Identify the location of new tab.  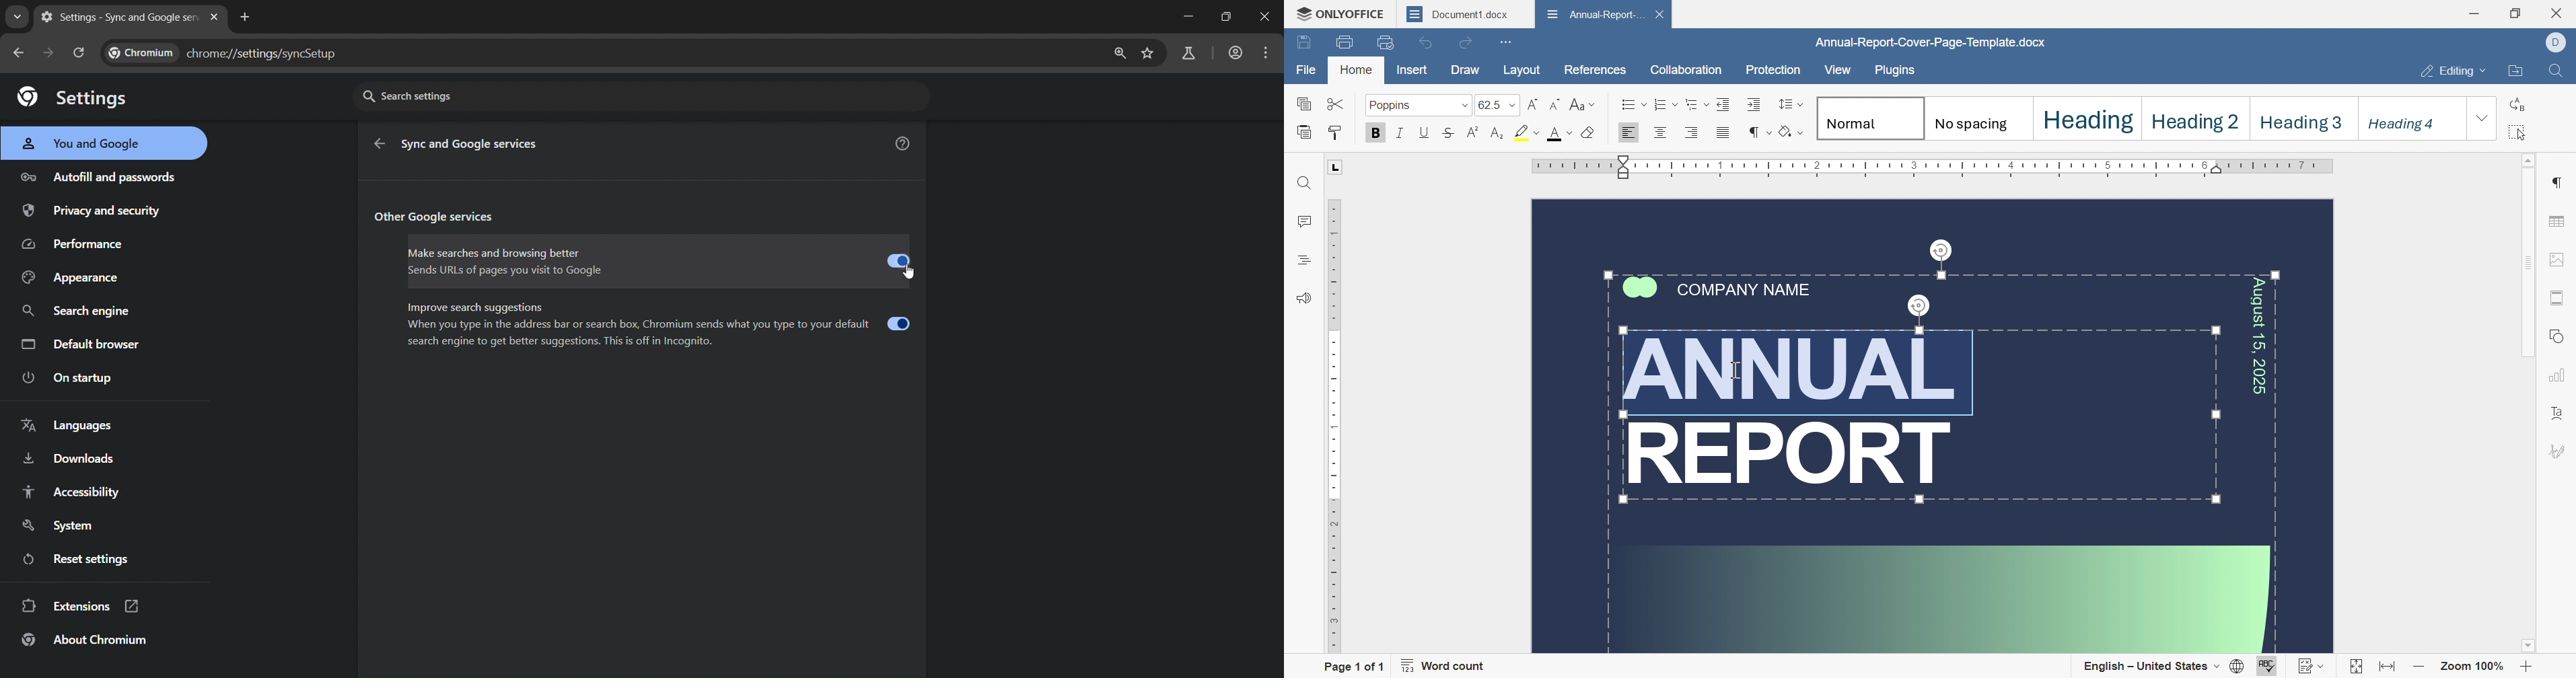
(248, 18).